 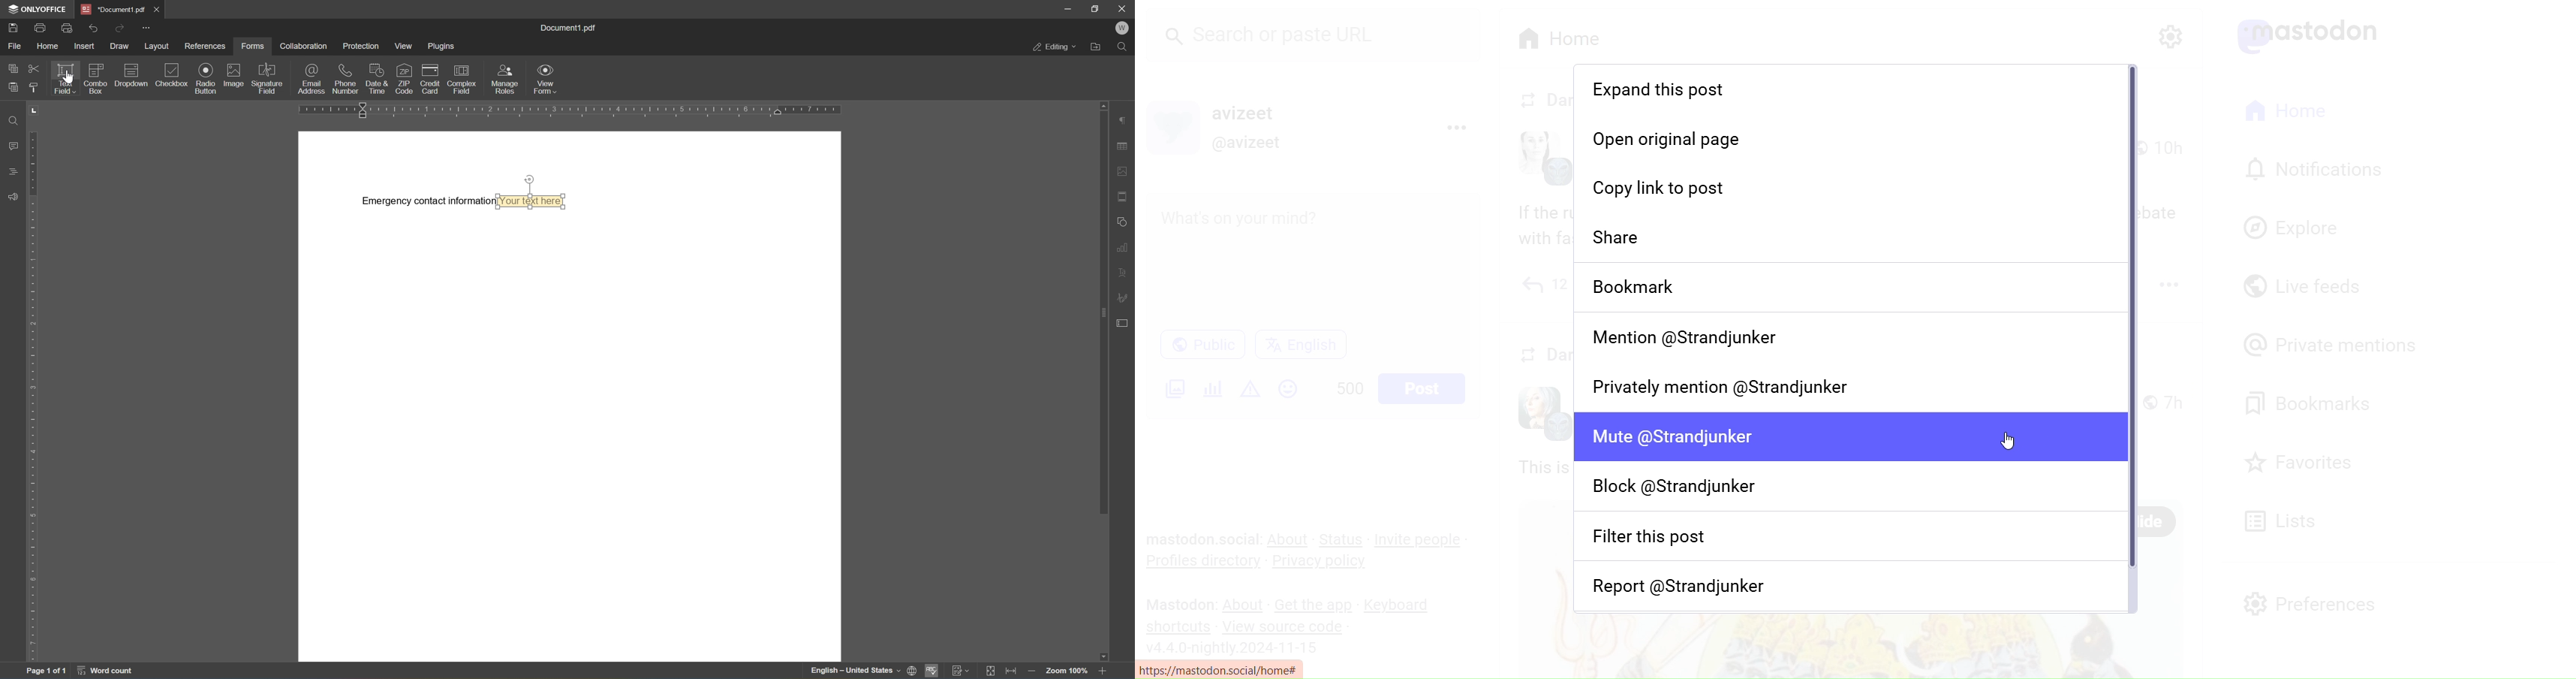 What do you see at coordinates (46, 672) in the screenshot?
I see `page 1 of 1` at bounding box center [46, 672].